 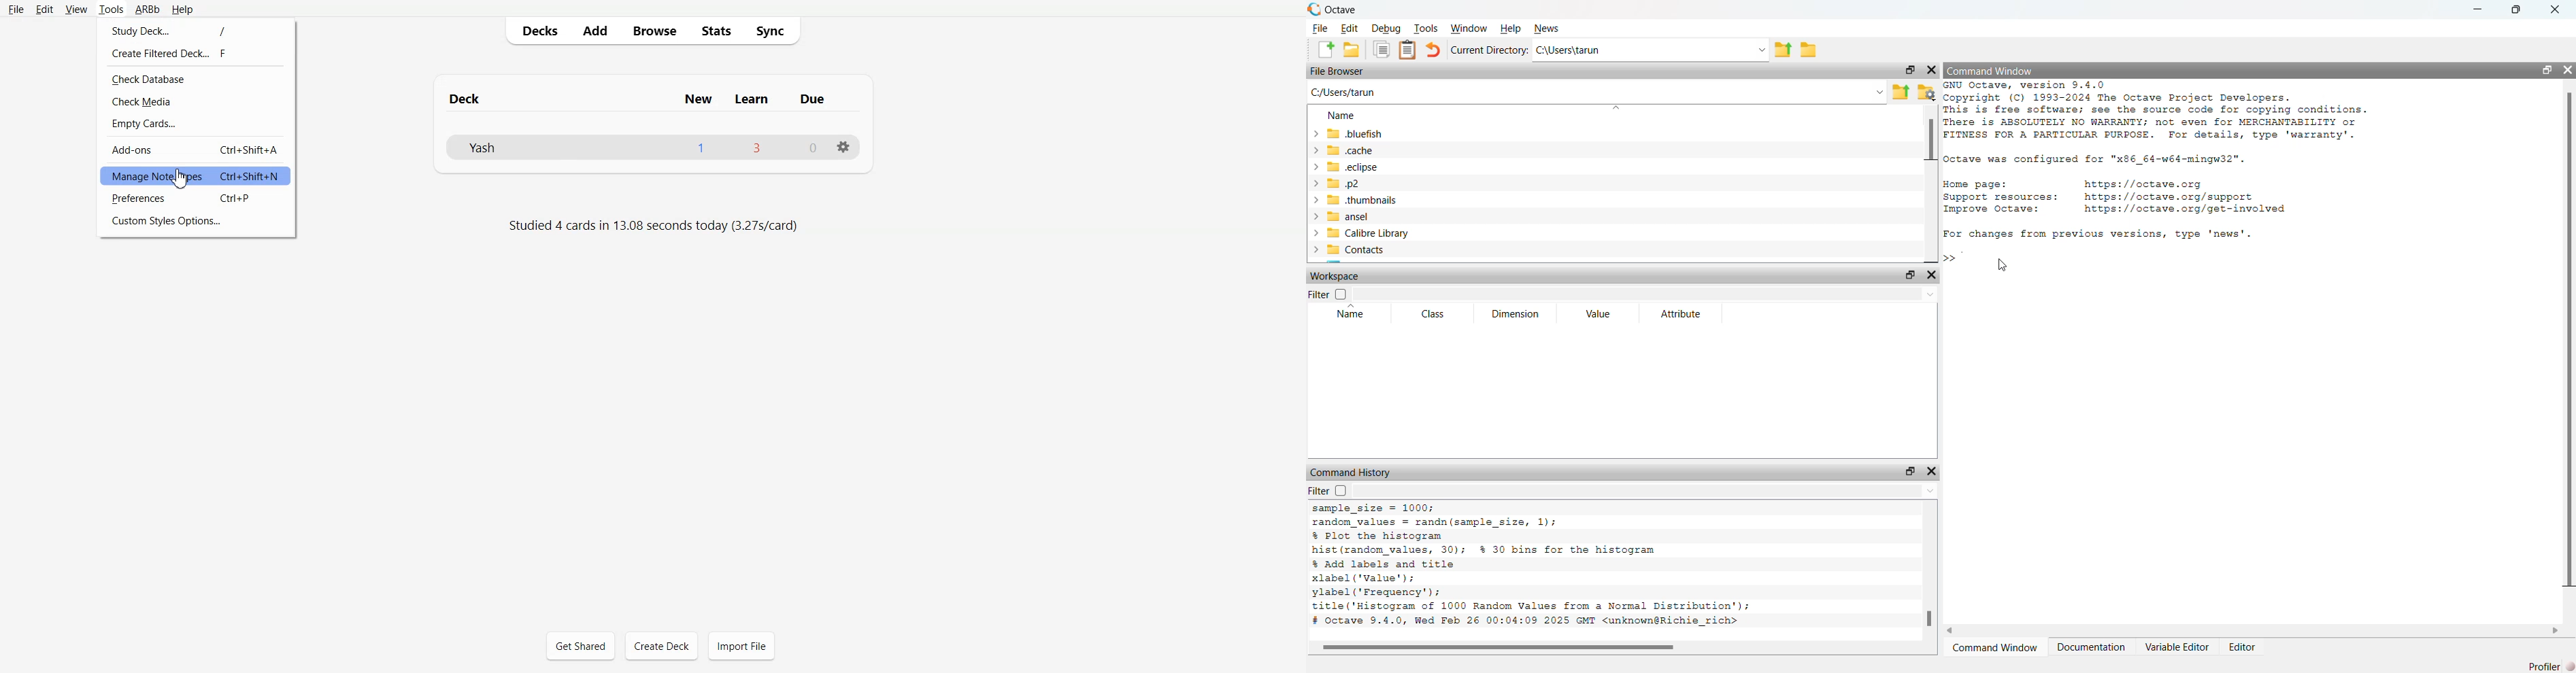 What do you see at coordinates (1499, 648) in the screenshot?
I see `scroll bar` at bounding box center [1499, 648].